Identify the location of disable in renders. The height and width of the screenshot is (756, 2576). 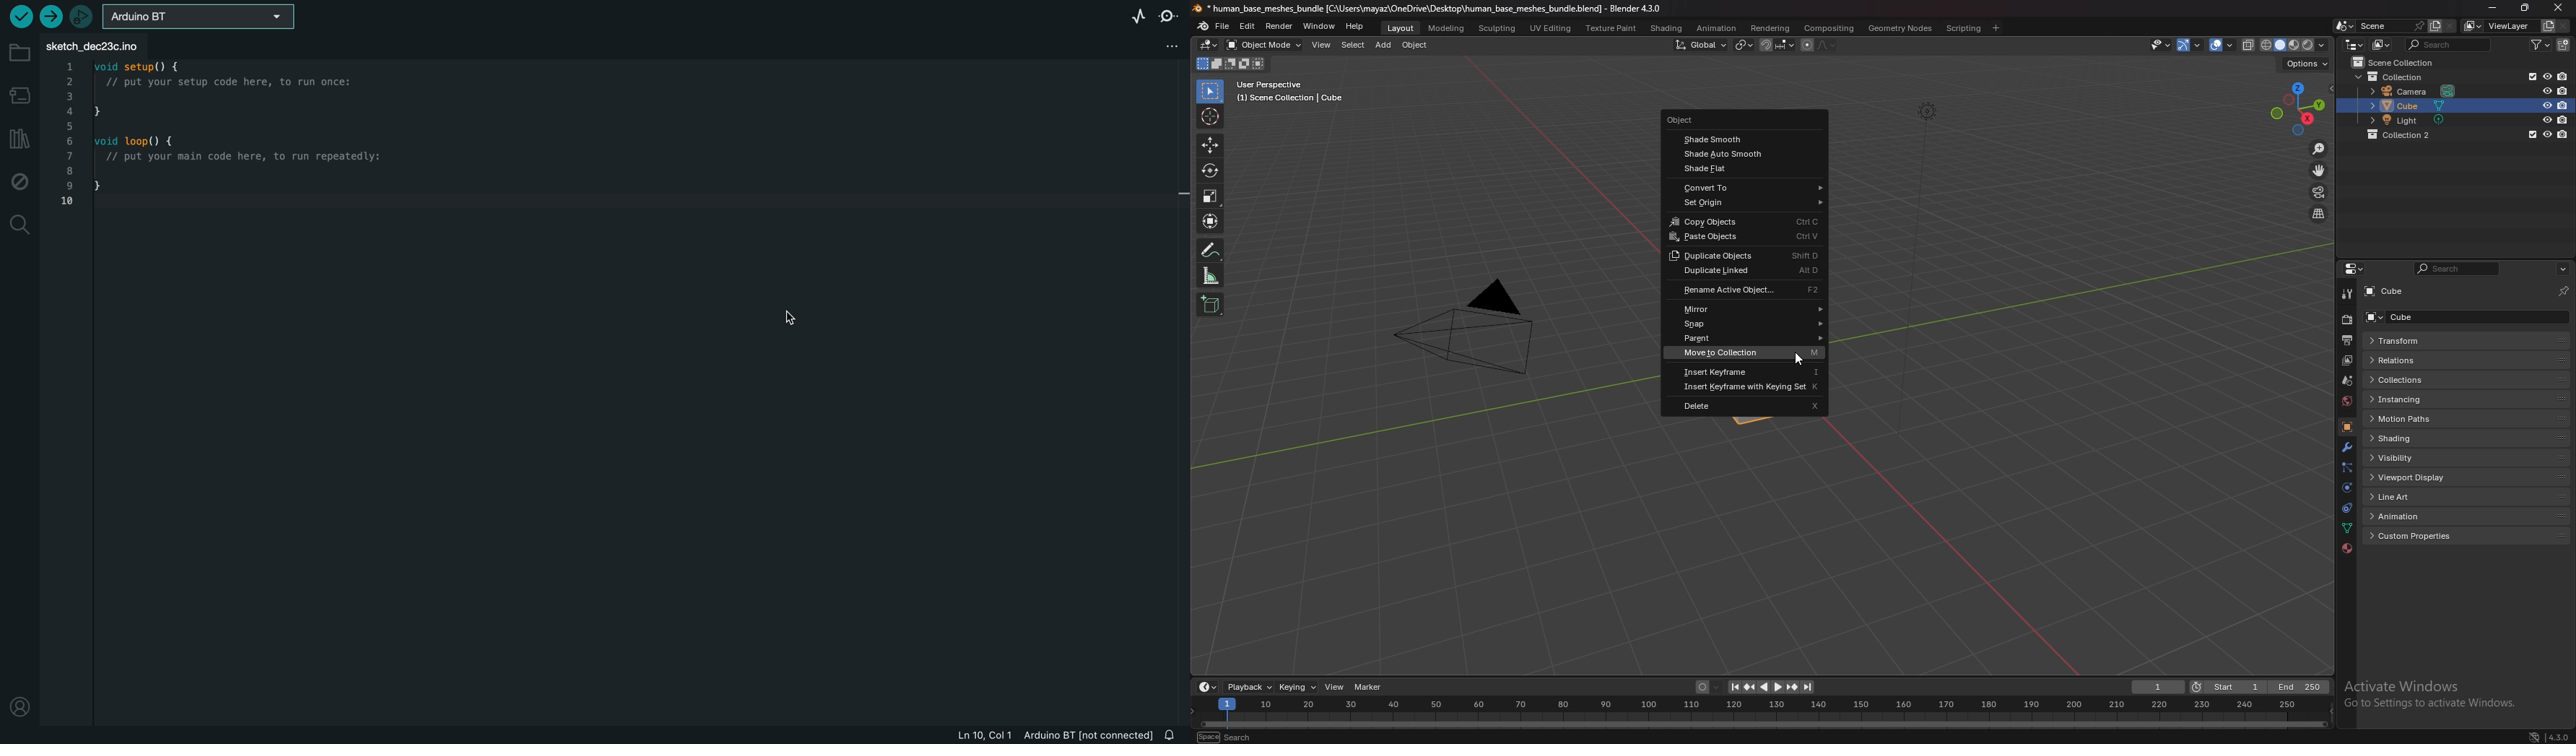
(2564, 119).